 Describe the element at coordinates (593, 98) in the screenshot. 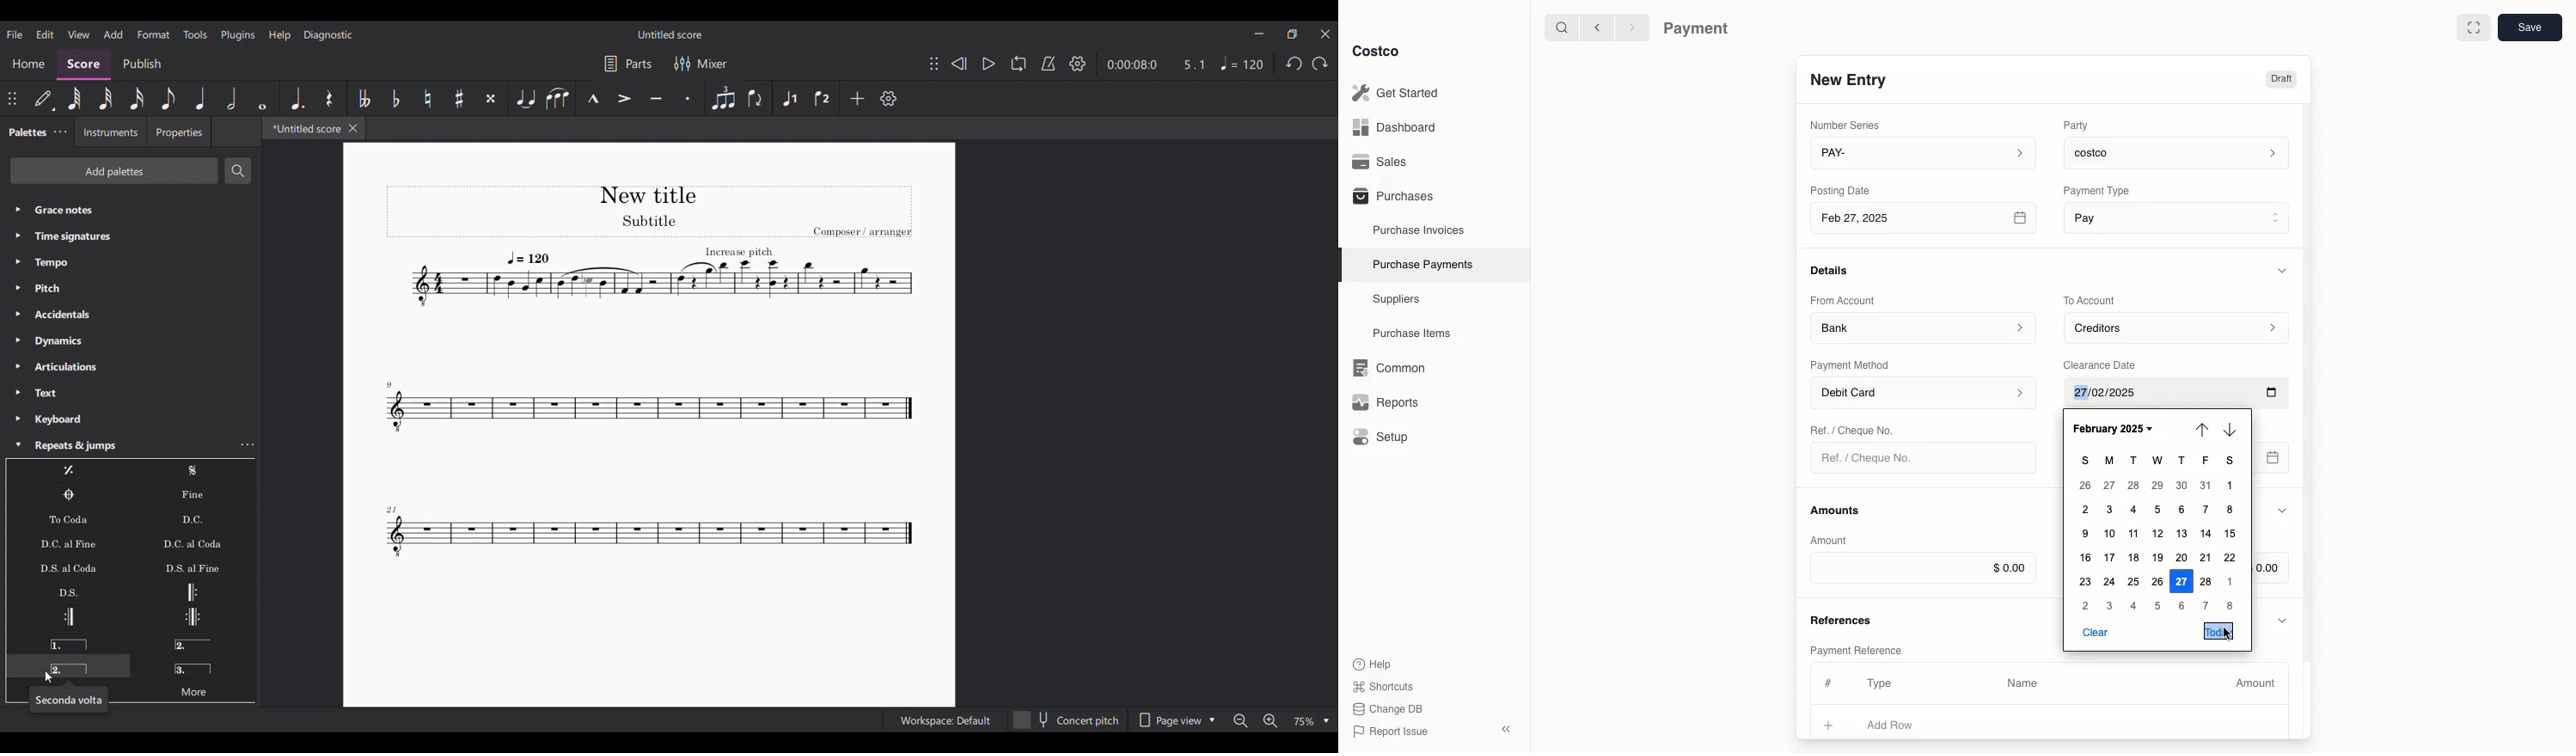

I see `Marcato` at that location.